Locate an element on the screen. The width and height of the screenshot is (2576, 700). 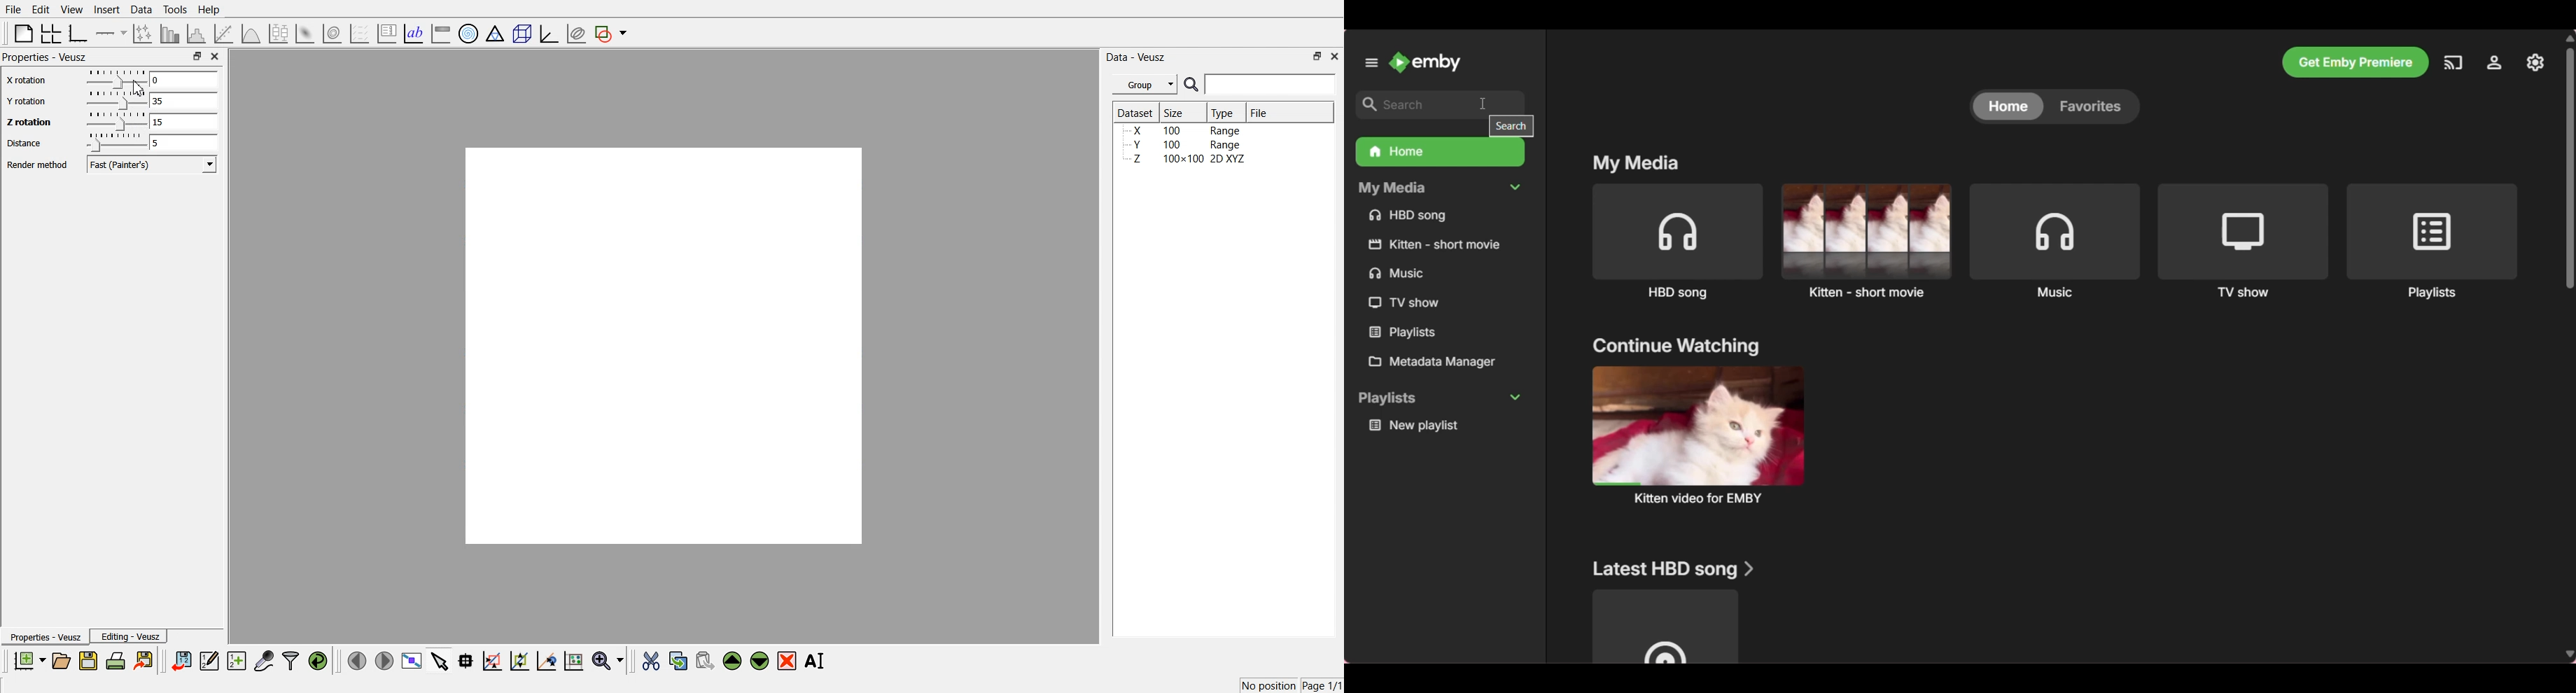
Move down the selected widget is located at coordinates (760, 661).